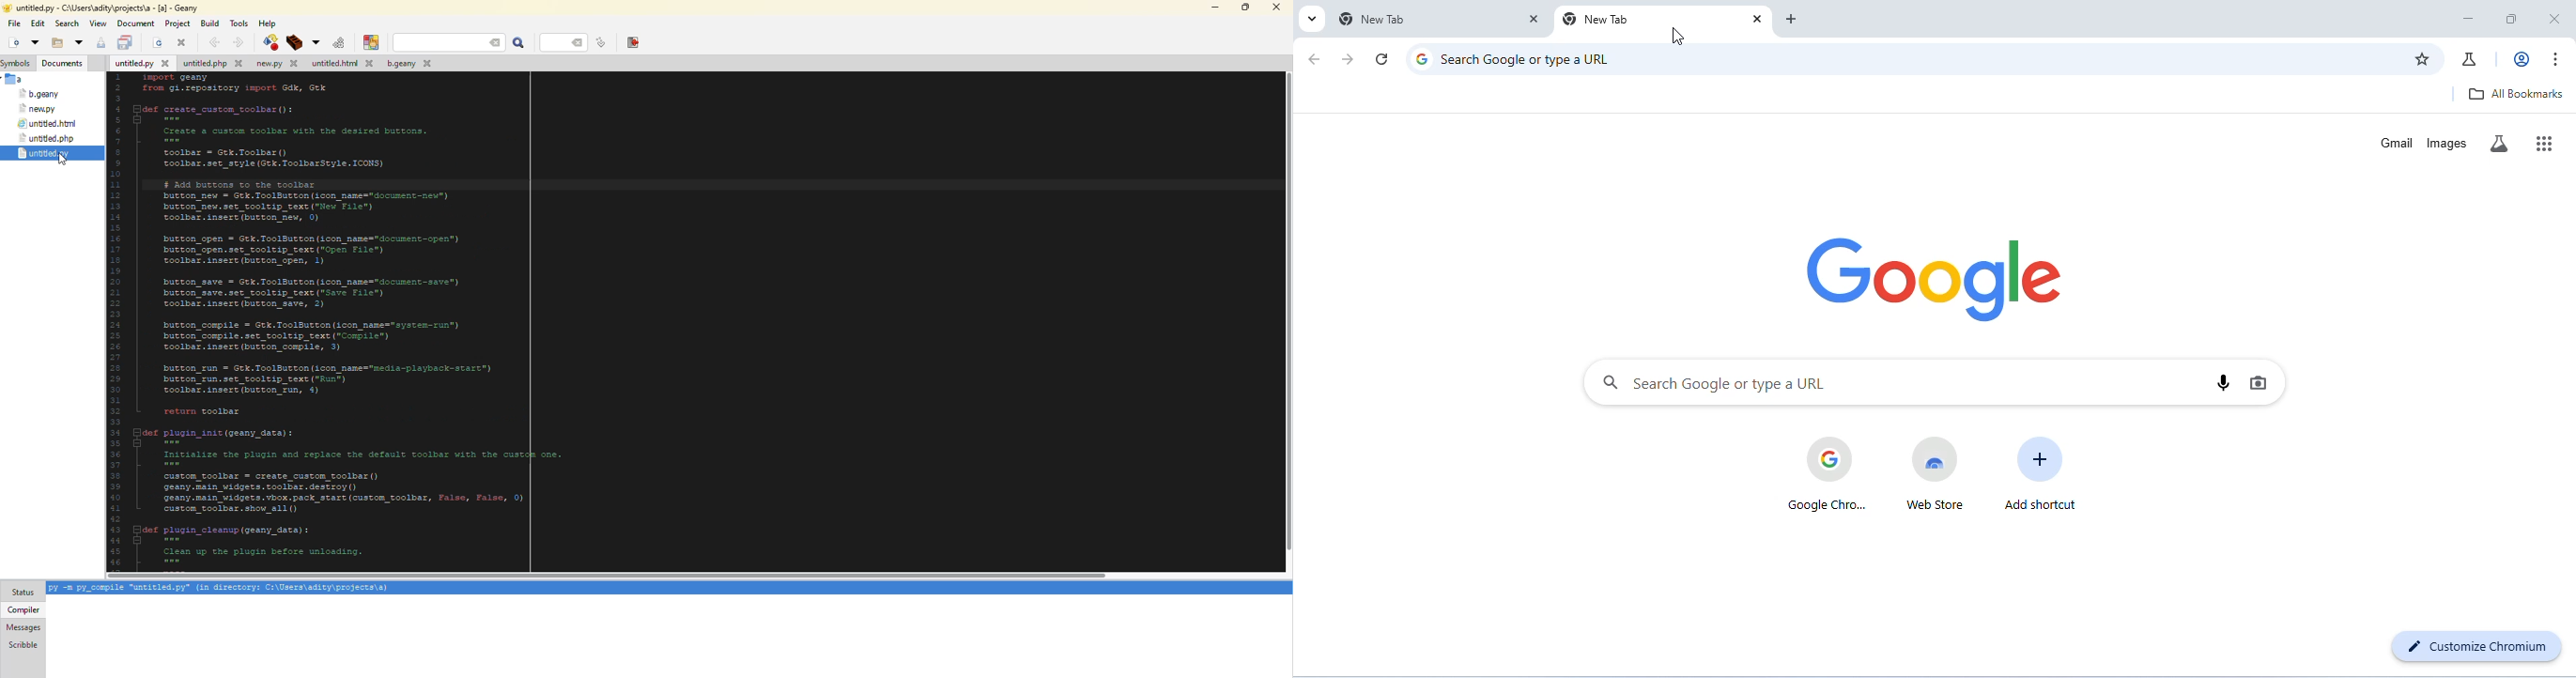  What do you see at coordinates (1682, 36) in the screenshot?
I see `cursor` at bounding box center [1682, 36].